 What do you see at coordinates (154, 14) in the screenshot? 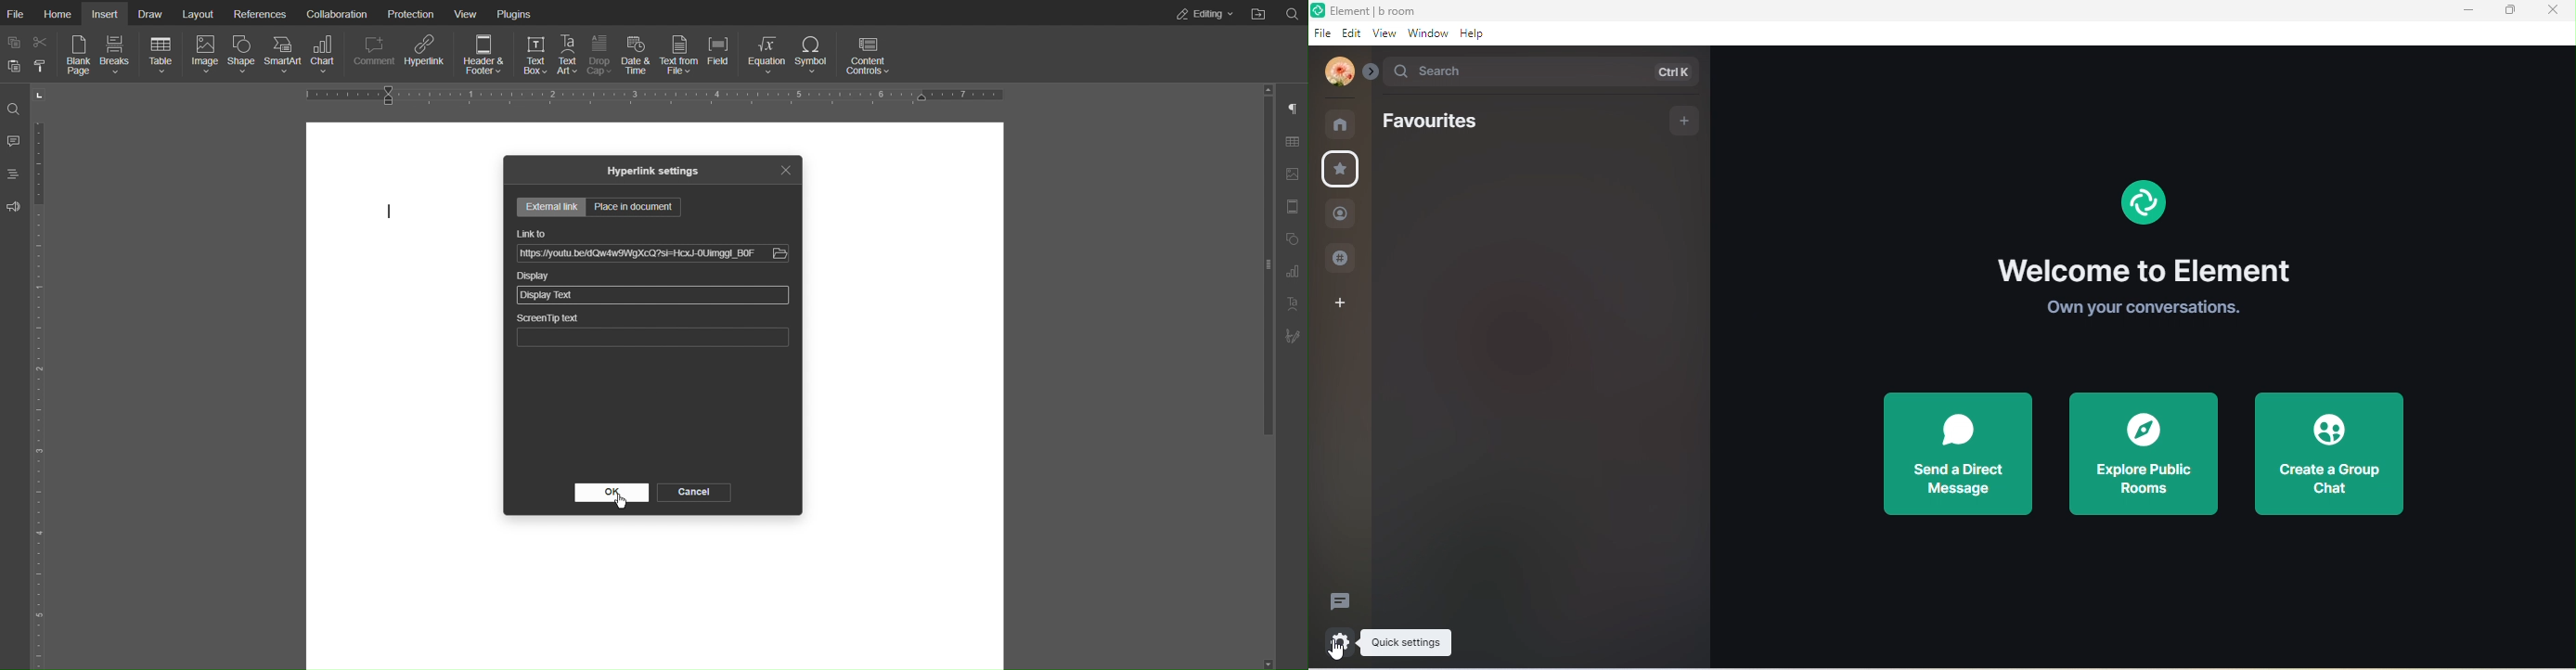
I see `Draw` at bounding box center [154, 14].